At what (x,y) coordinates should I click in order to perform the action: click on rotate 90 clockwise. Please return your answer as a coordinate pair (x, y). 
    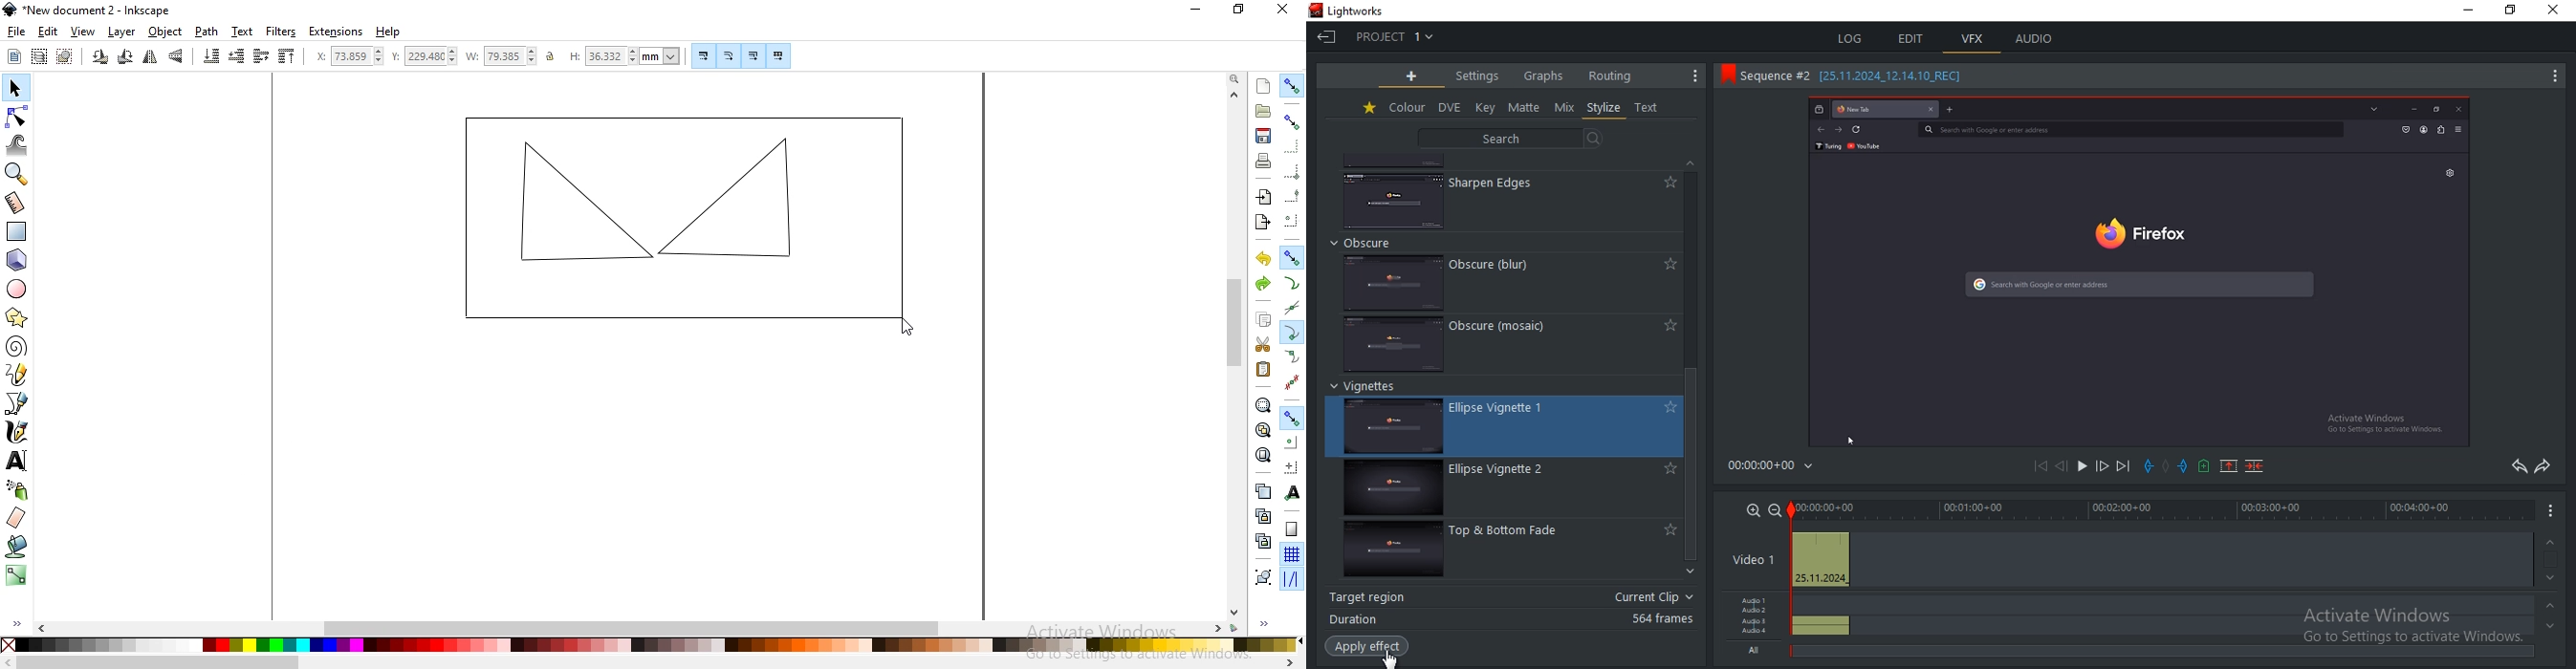
    Looking at the image, I should click on (124, 57).